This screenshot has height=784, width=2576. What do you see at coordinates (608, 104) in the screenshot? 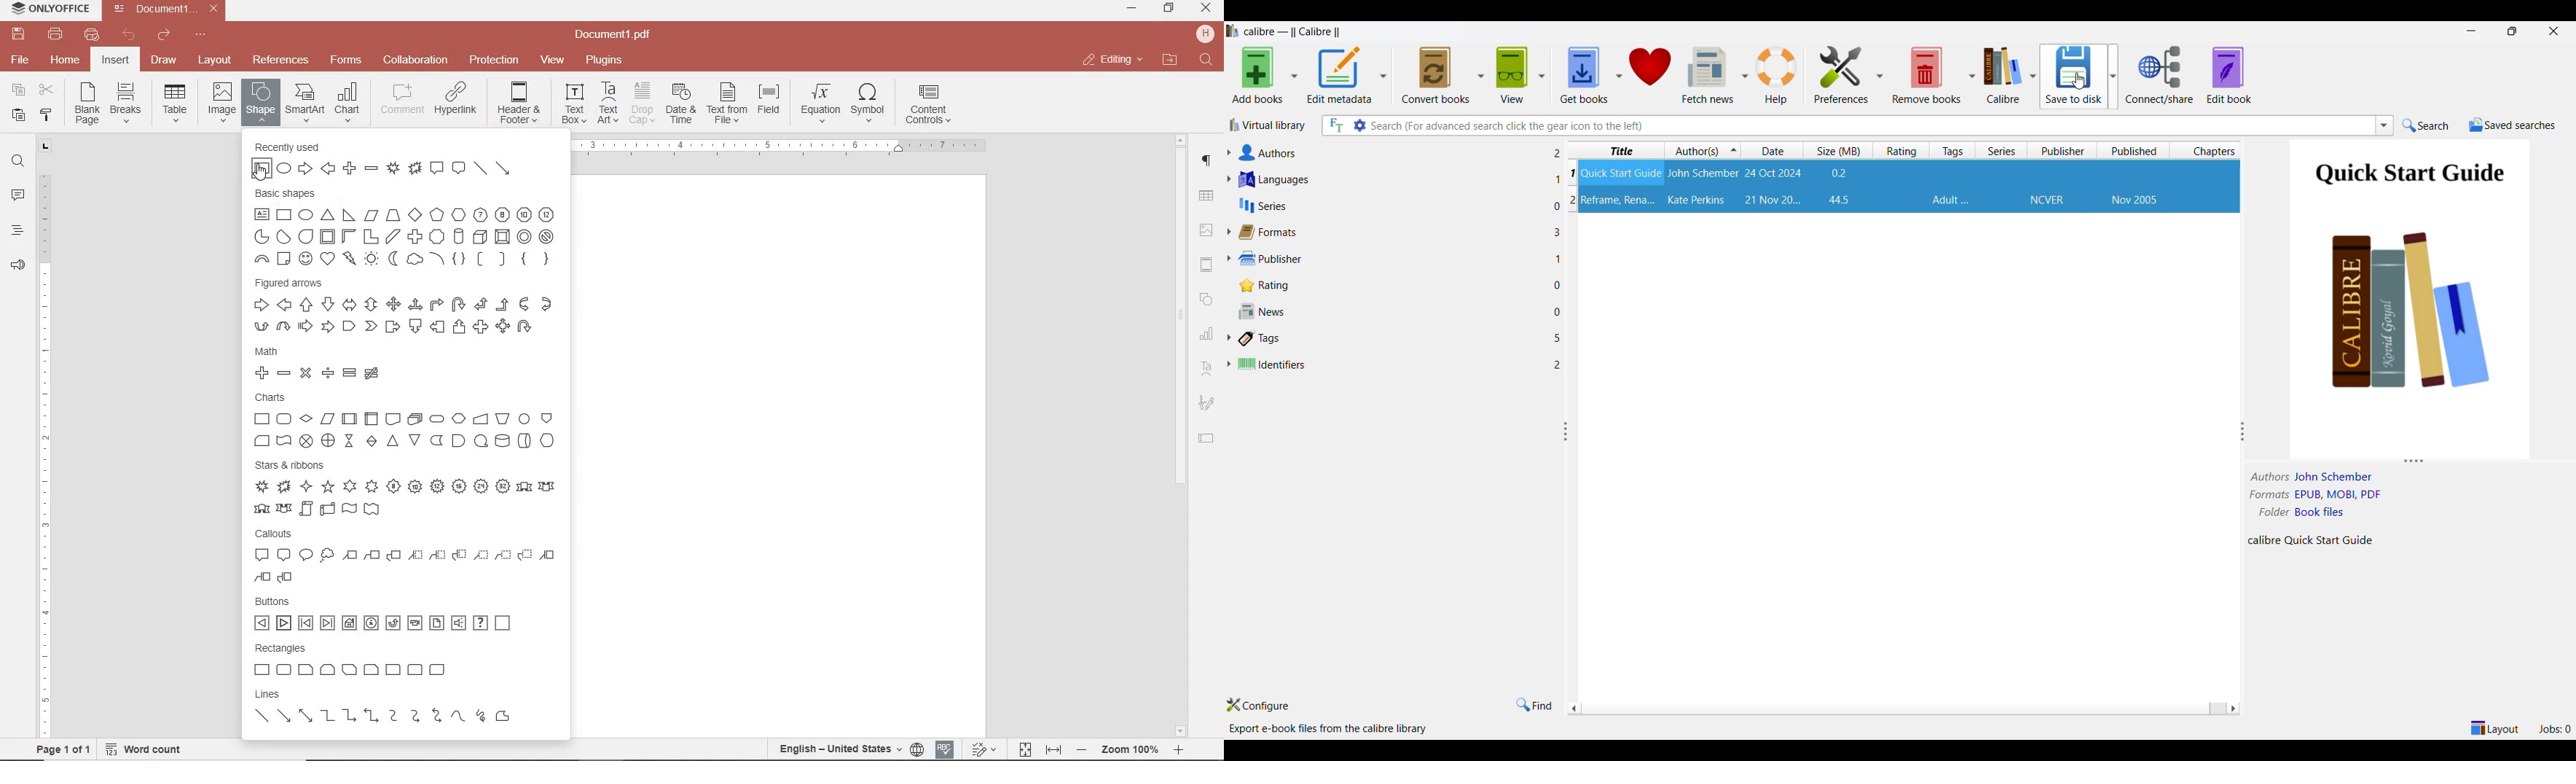
I see `INSERT TEXT ART` at bounding box center [608, 104].